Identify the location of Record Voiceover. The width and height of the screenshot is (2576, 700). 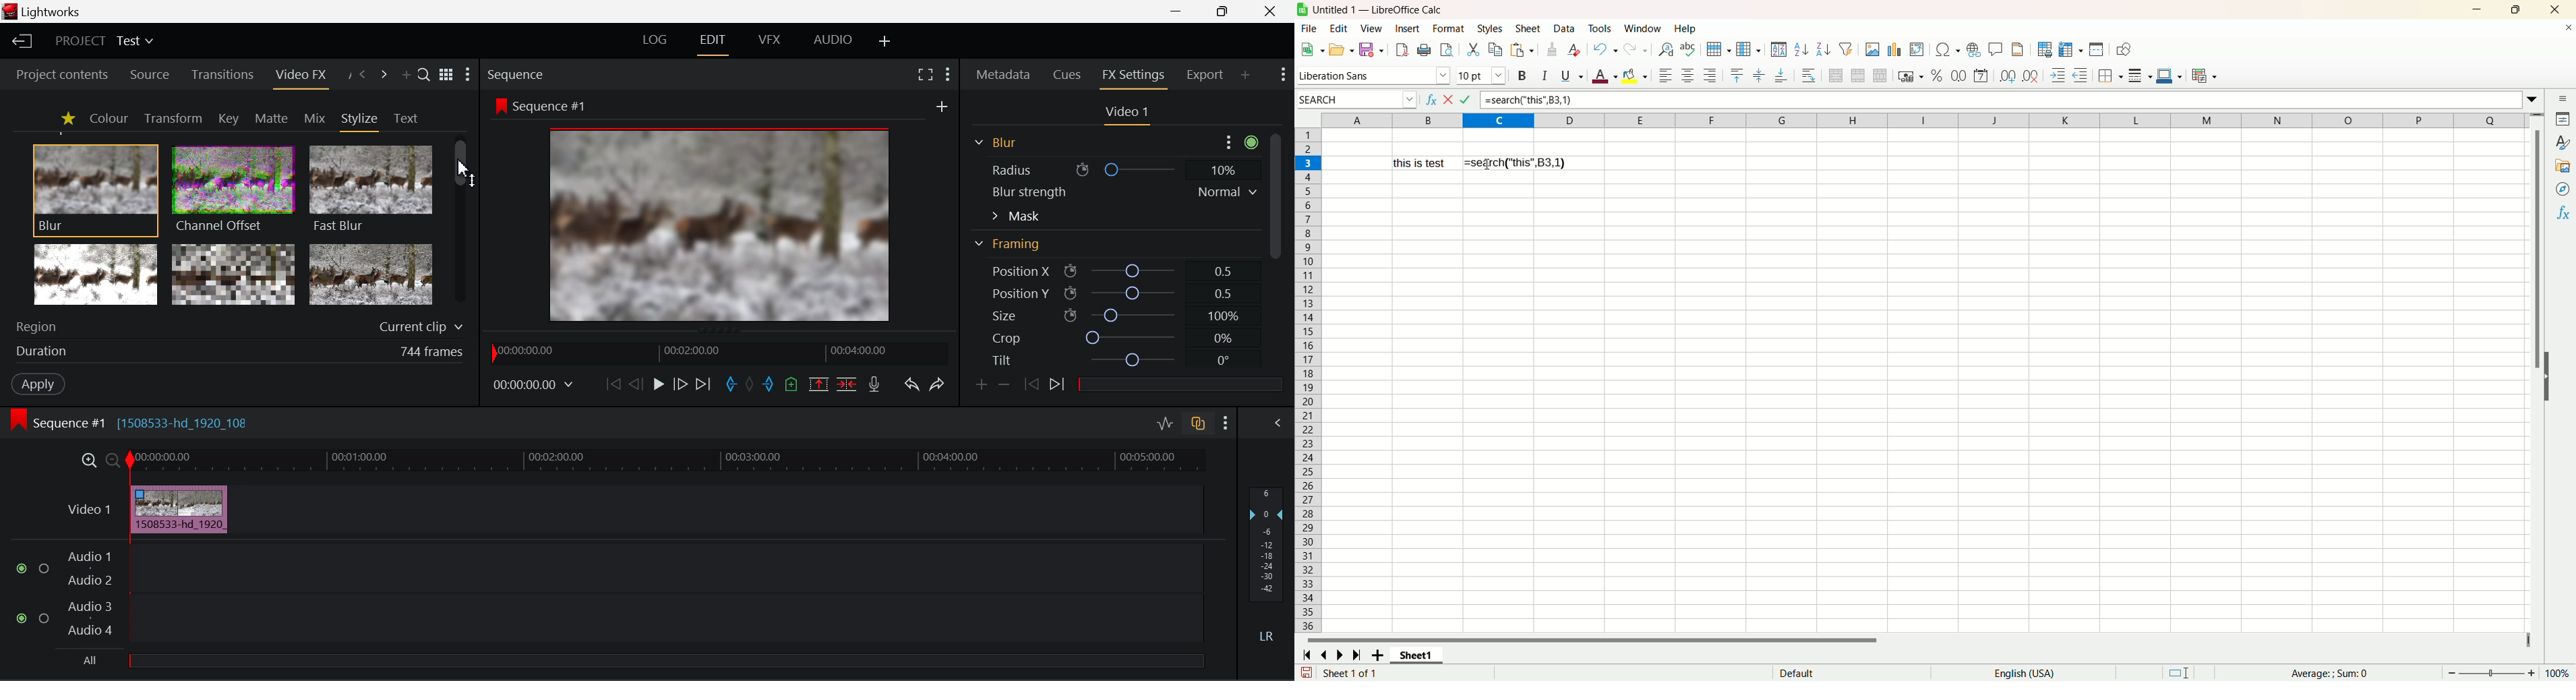
(875, 383).